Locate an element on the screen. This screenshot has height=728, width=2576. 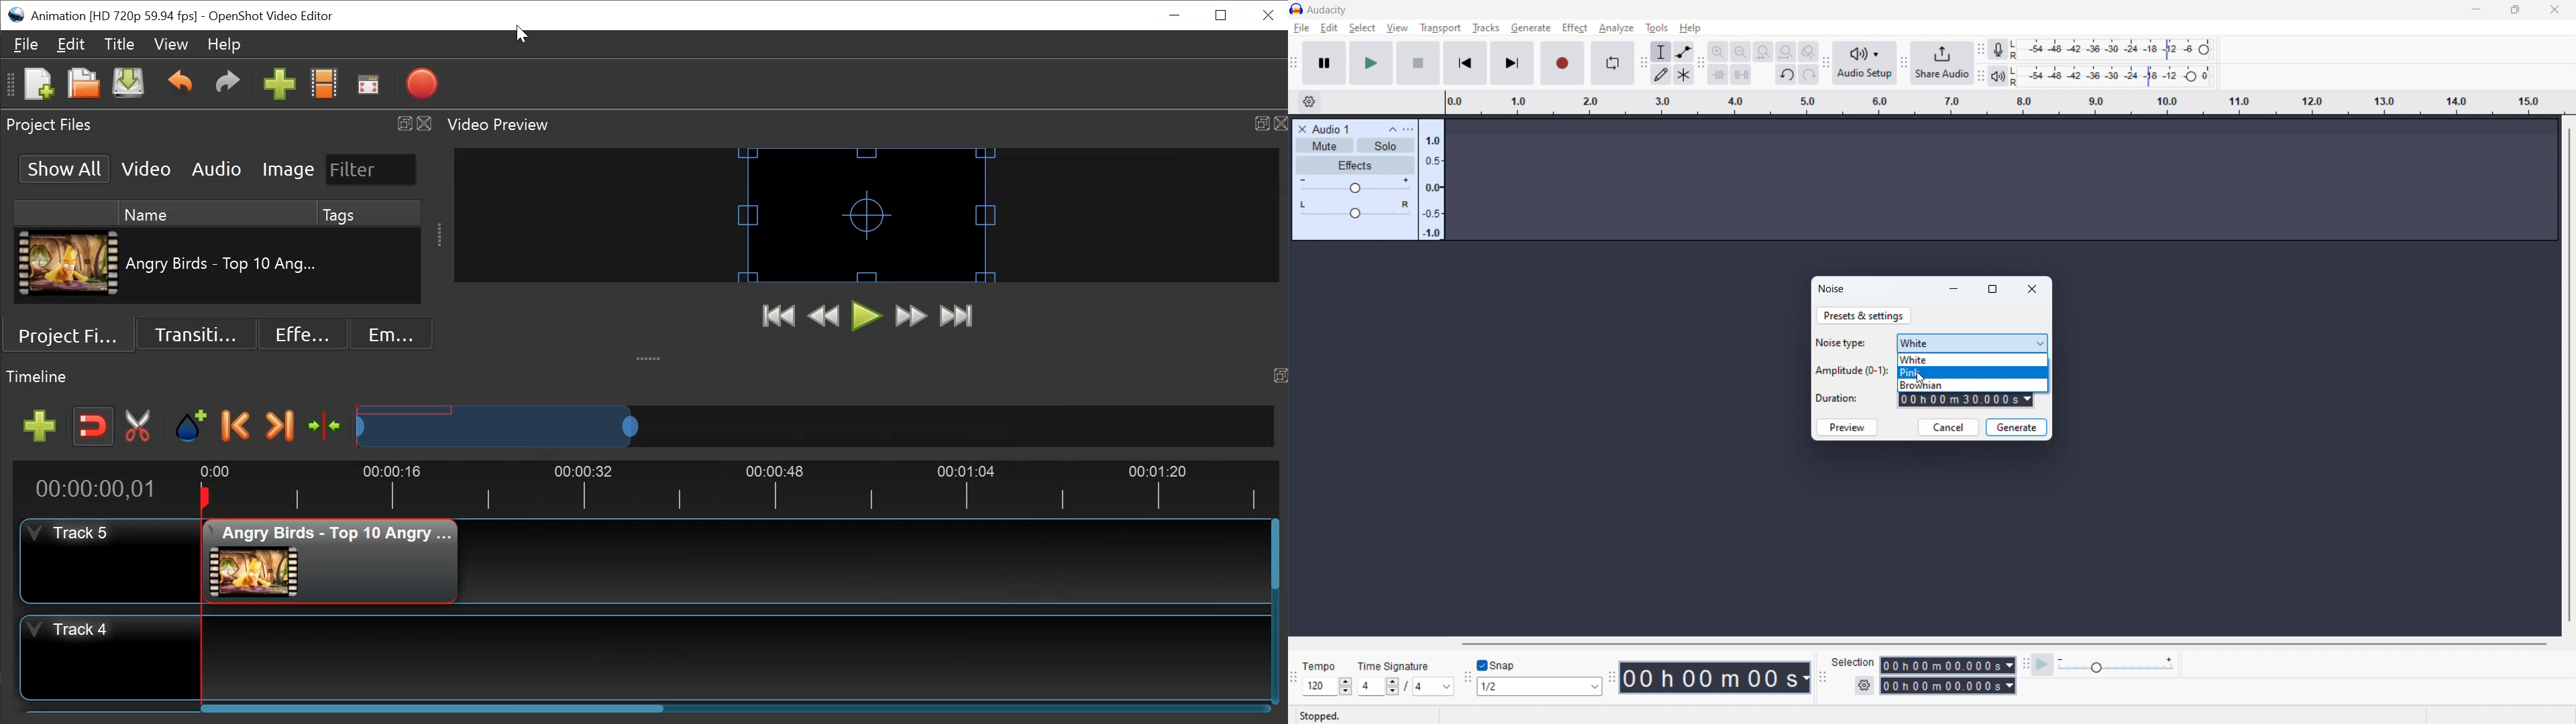
Fast Forward is located at coordinates (911, 317).